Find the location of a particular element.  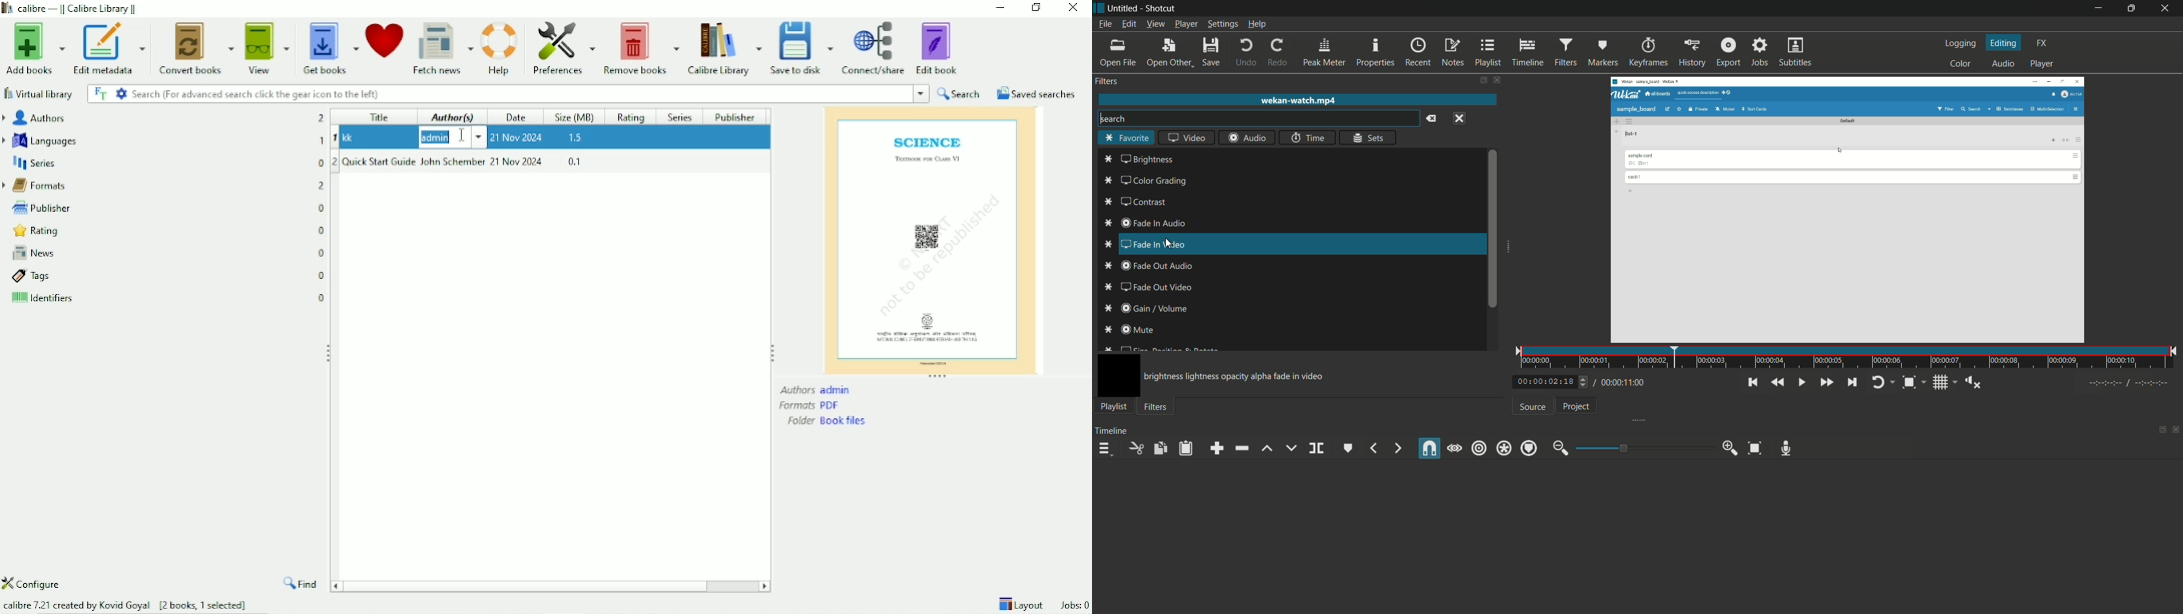

fx is located at coordinates (2043, 43).